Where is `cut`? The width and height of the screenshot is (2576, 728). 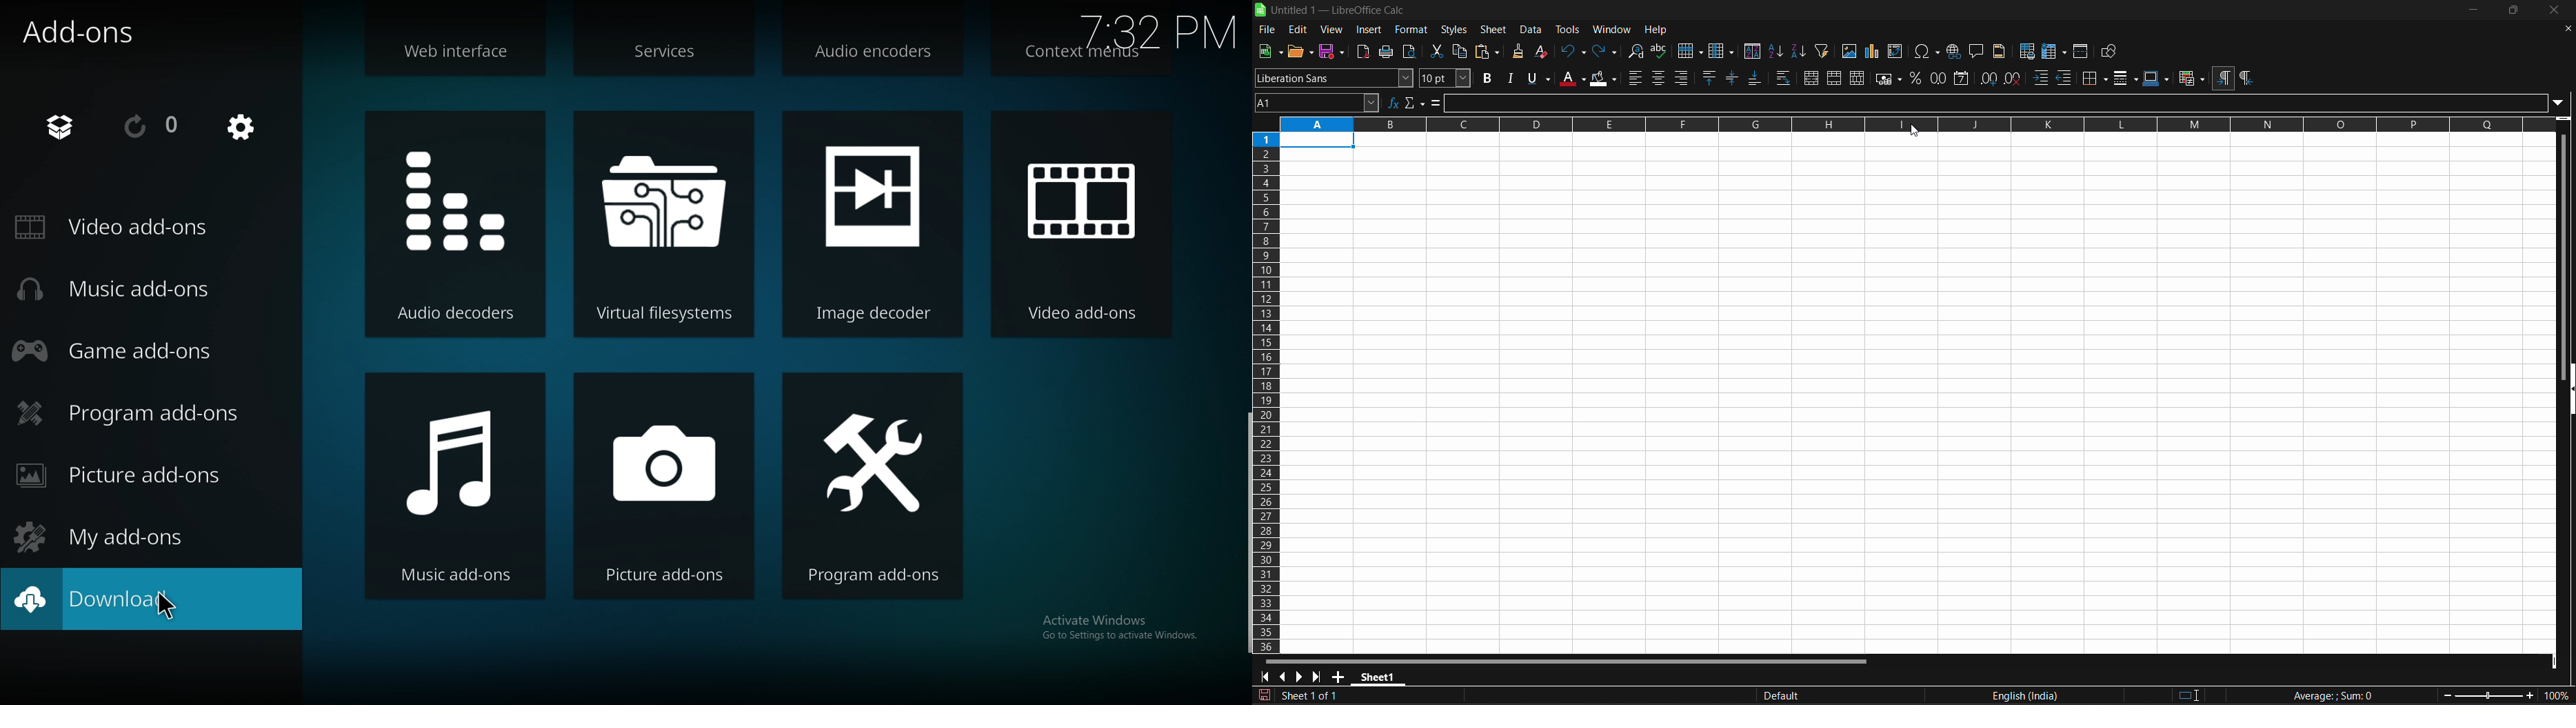
cut is located at coordinates (1436, 50).